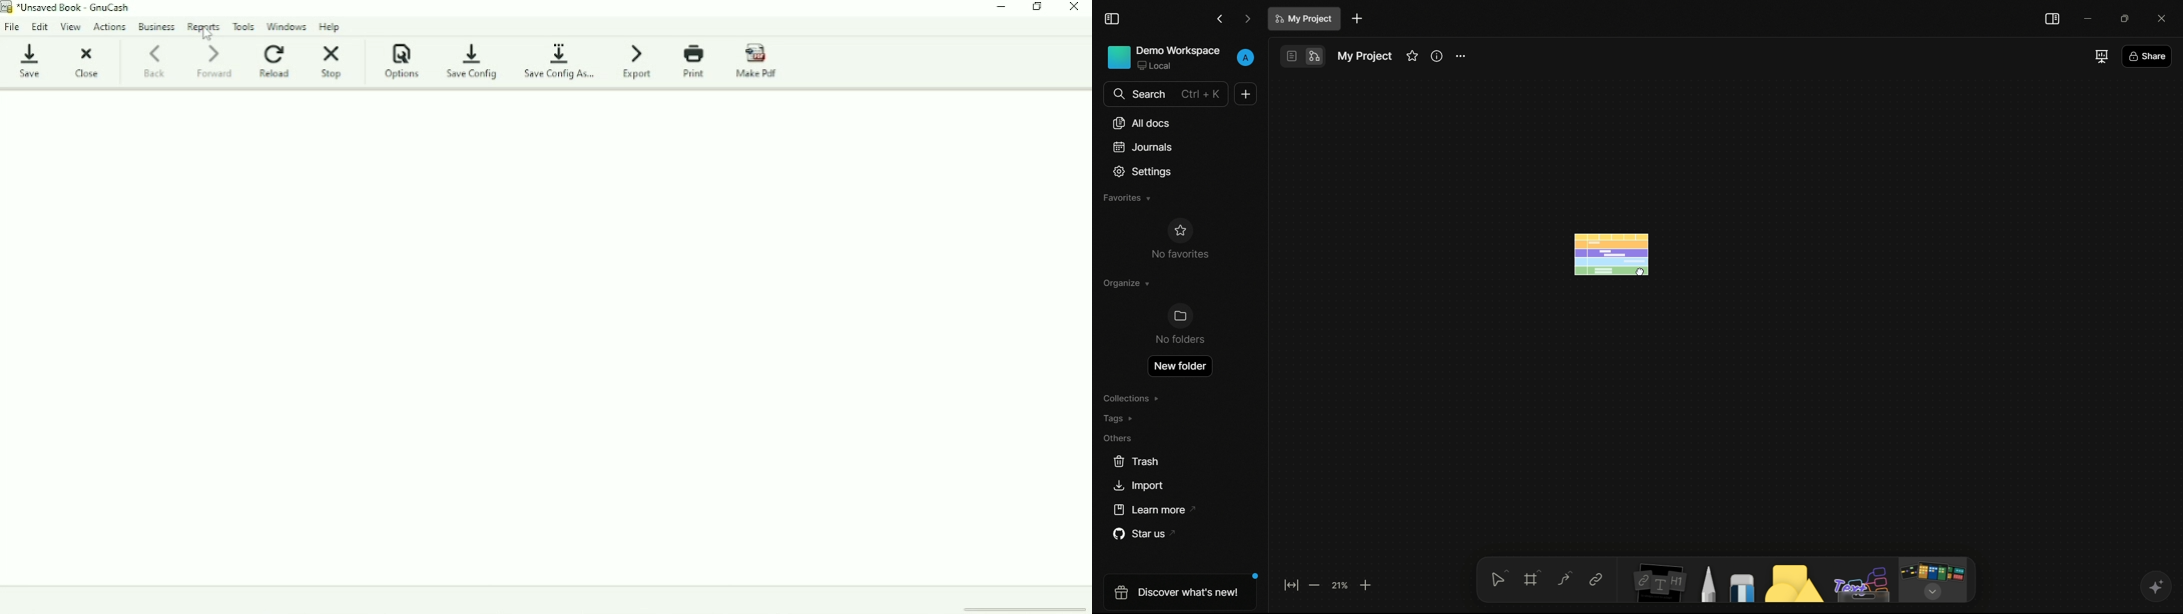 The height and width of the screenshot is (616, 2184). What do you see at coordinates (76, 8) in the screenshot?
I see `*Unsaved Book - GnuCash` at bounding box center [76, 8].